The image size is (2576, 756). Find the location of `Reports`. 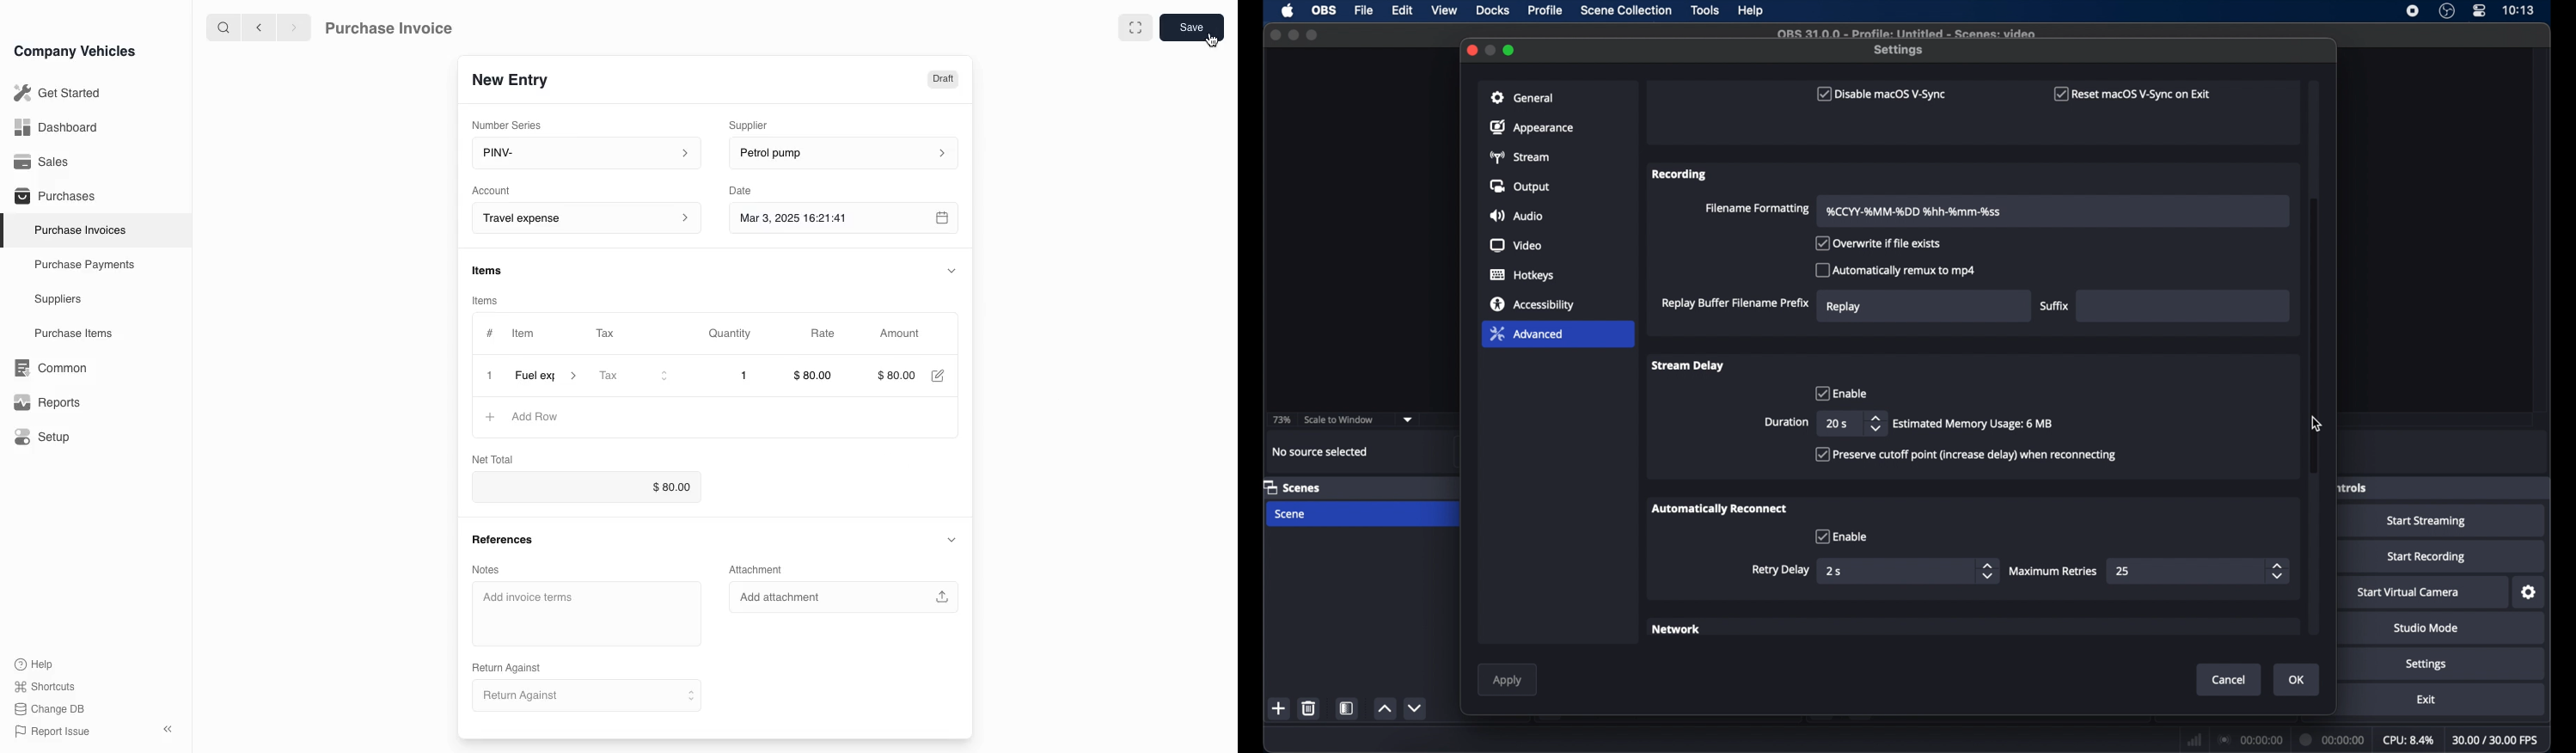

Reports is located at coordinates (47, 402).